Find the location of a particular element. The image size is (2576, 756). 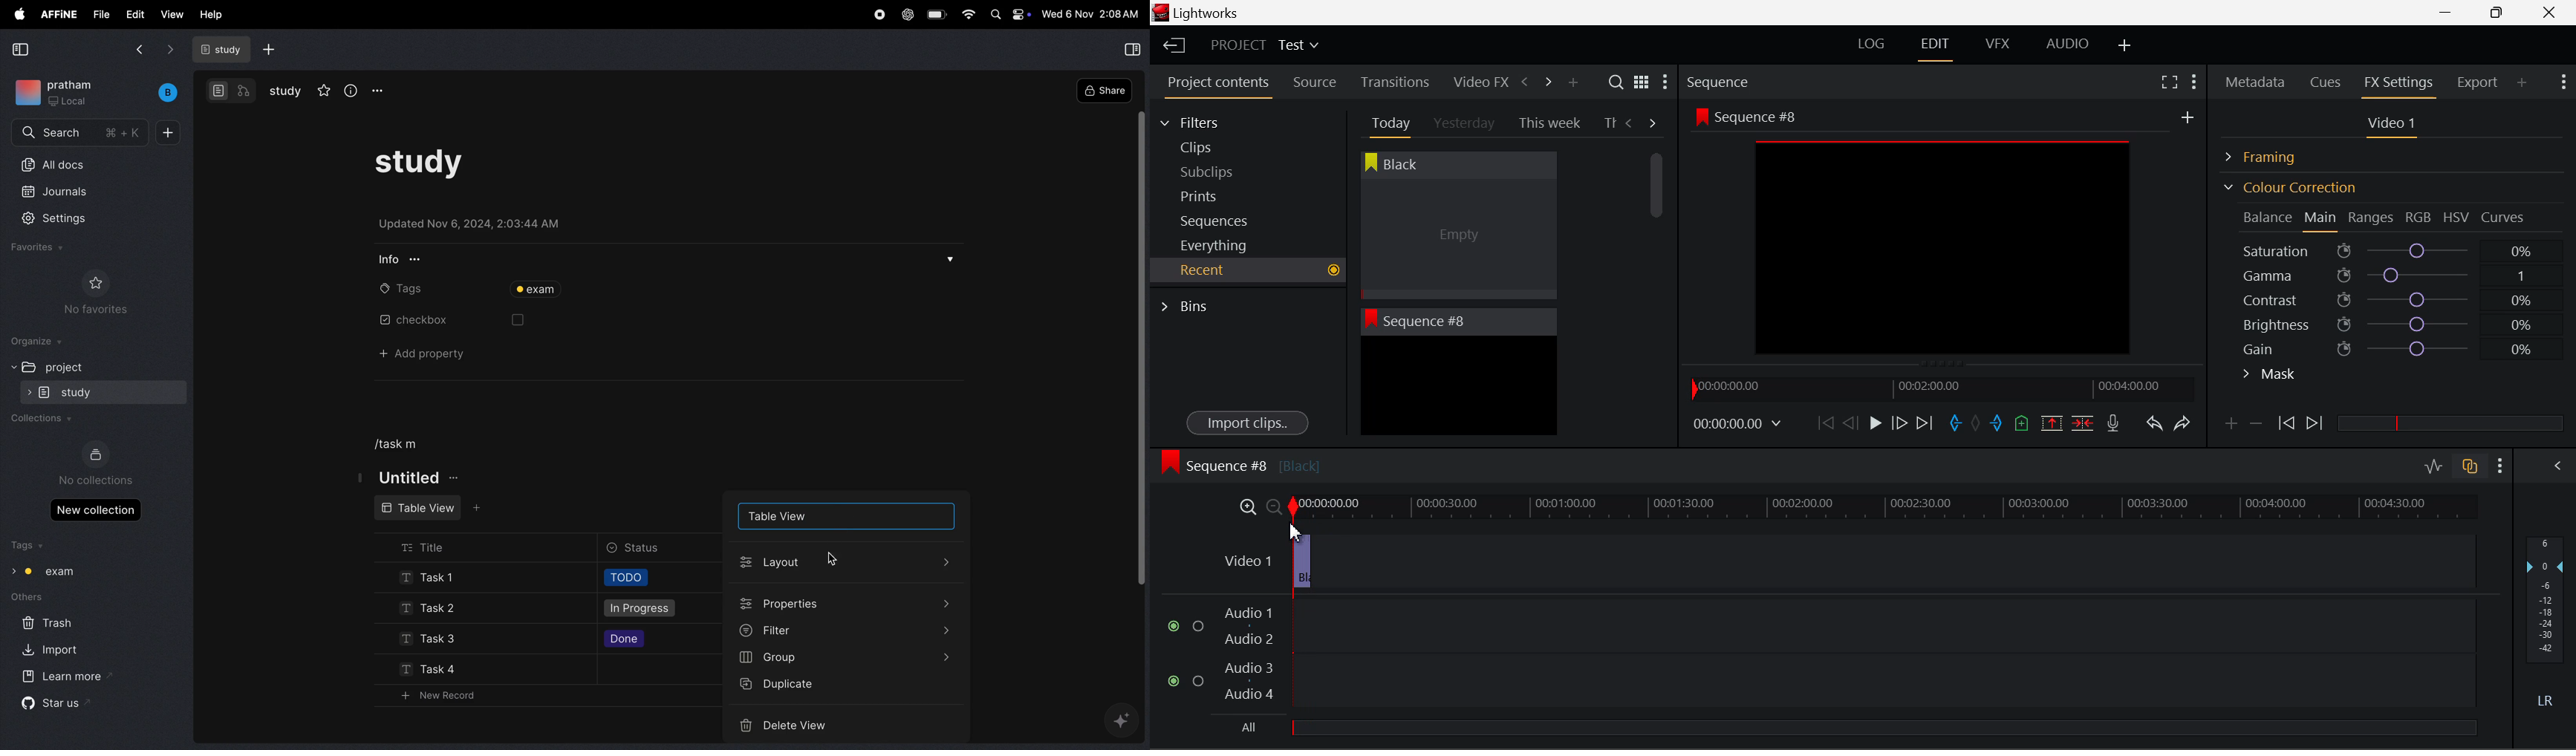

Remove All Marks is located at coordinates (1977, 425).